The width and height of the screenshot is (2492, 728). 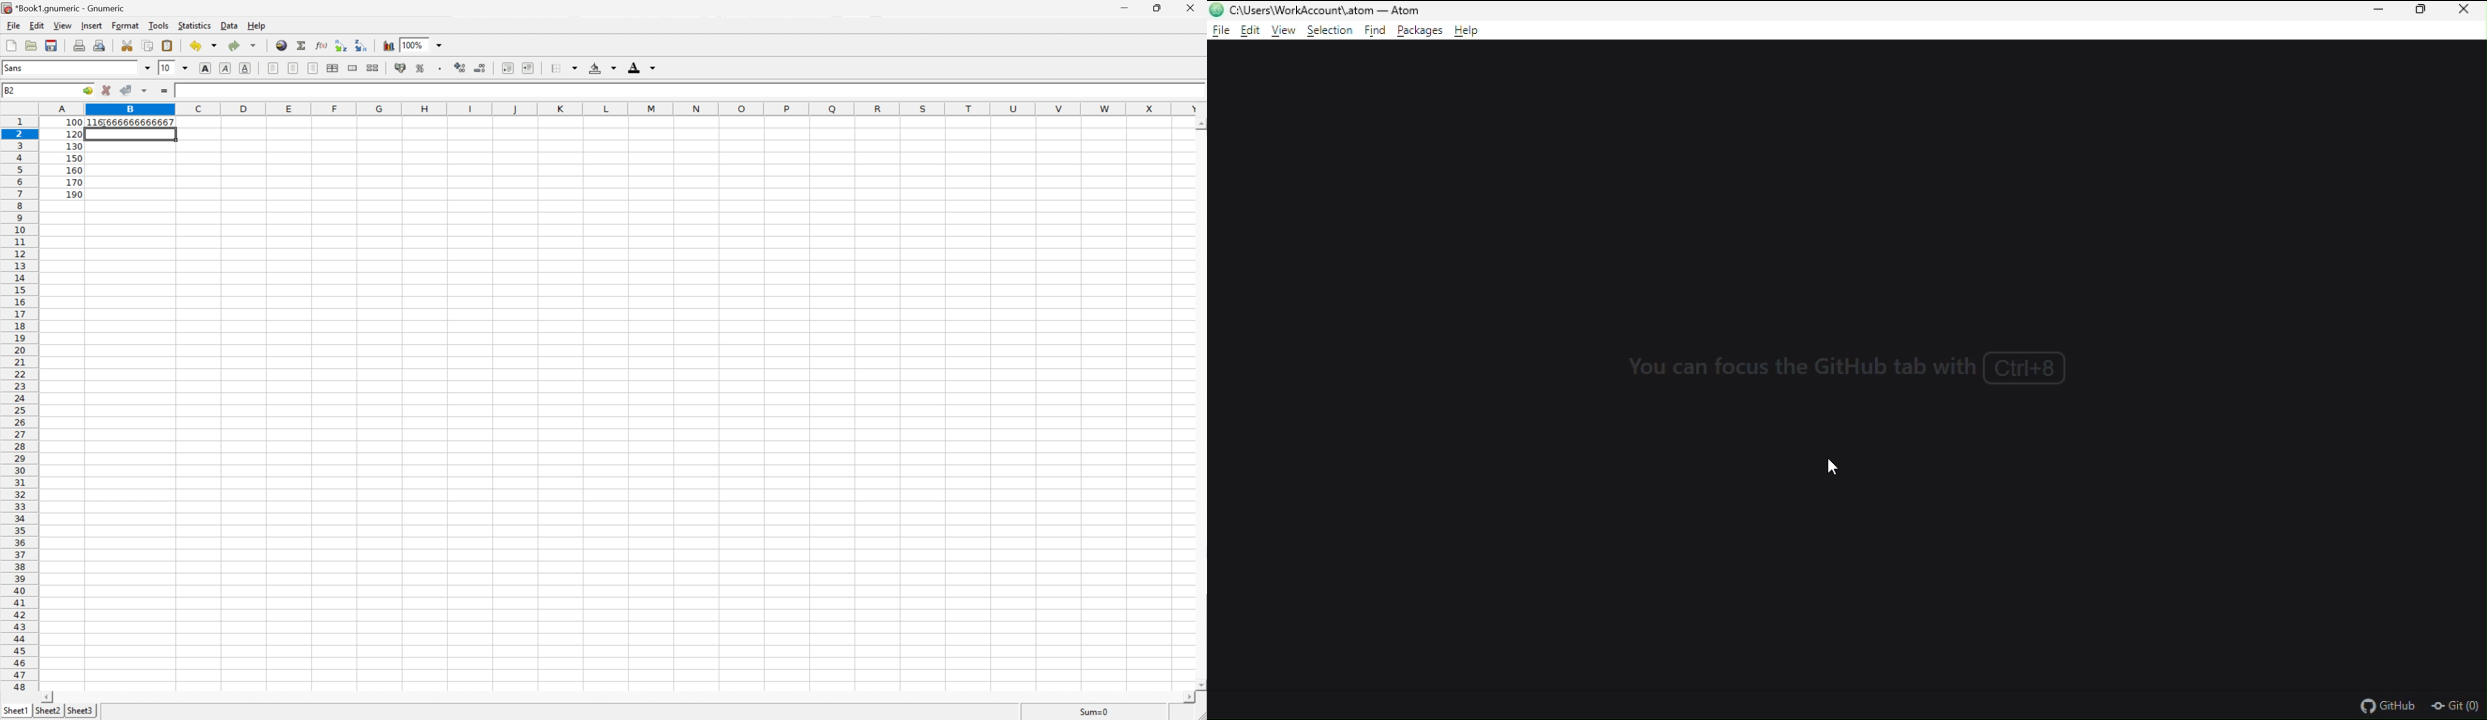 What do you see at coordinates (461, 67) in the screenshot?
I see `Increase the number of decimals displayed` at bounding box center [461, 67].